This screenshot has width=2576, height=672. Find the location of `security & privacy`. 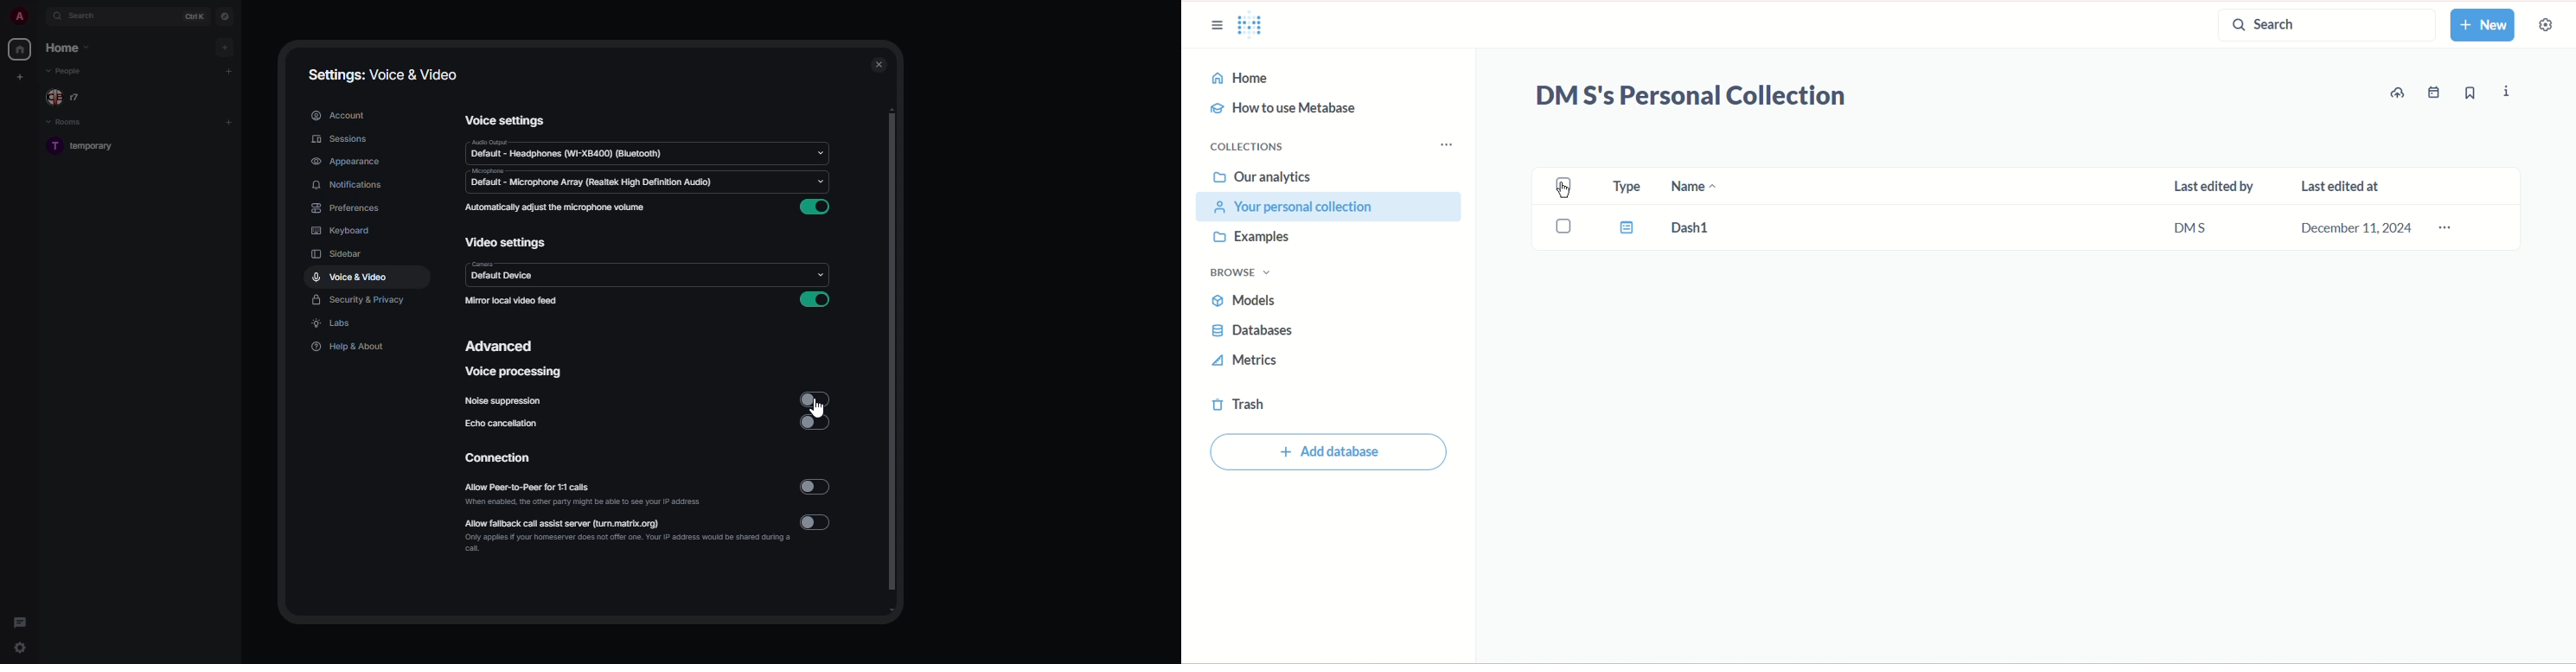

security & privacy is located at coordinates (357, 301).